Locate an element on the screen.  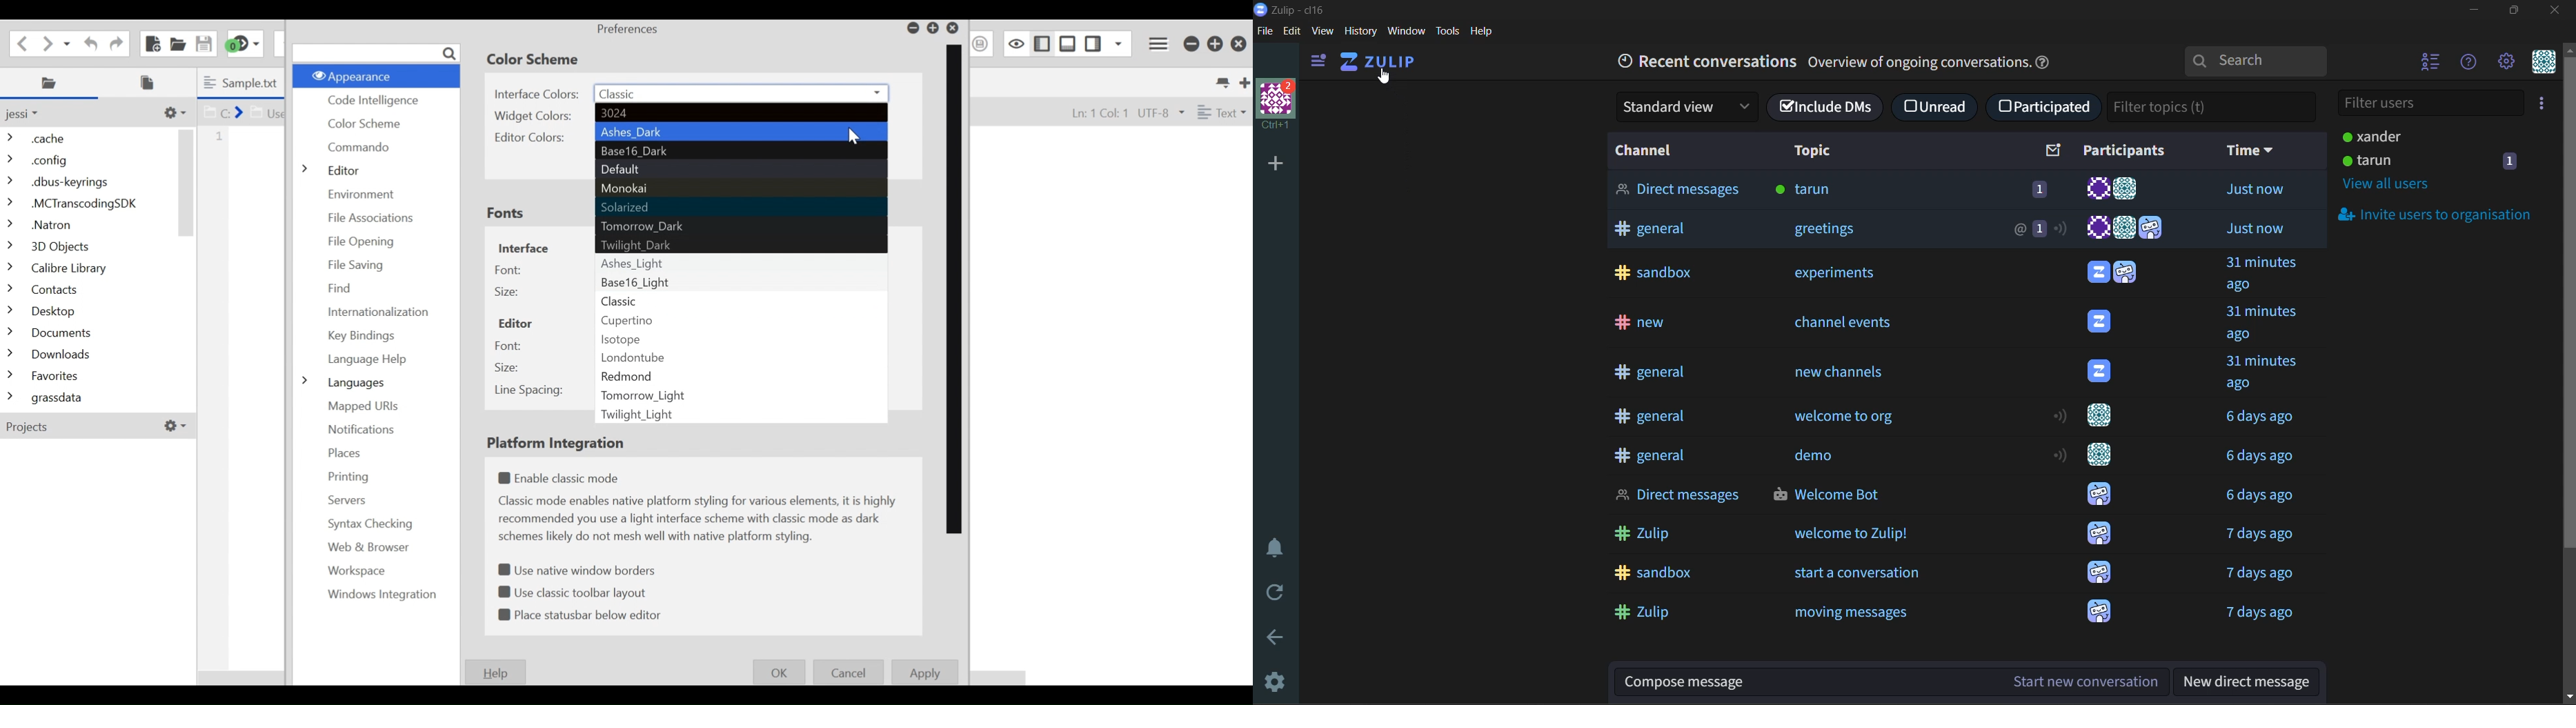
Time is located at coordinates (2260, 574).